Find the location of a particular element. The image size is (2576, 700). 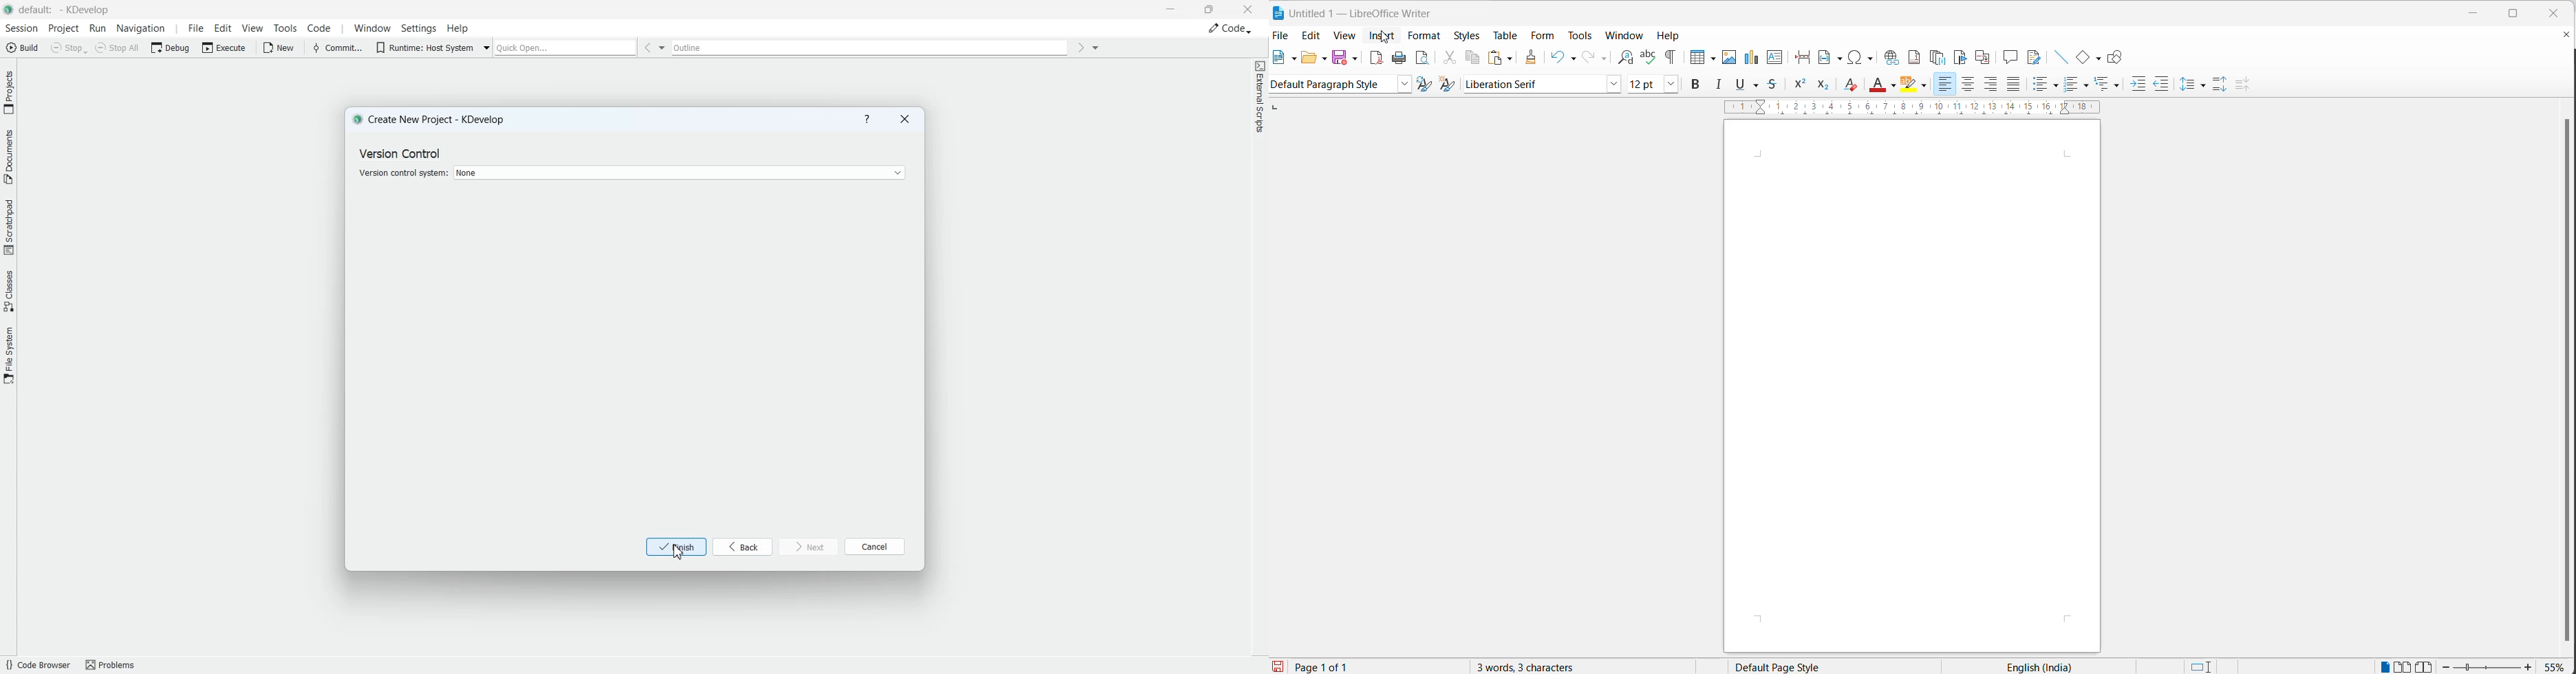

table is located at coordinates (1505, 34).